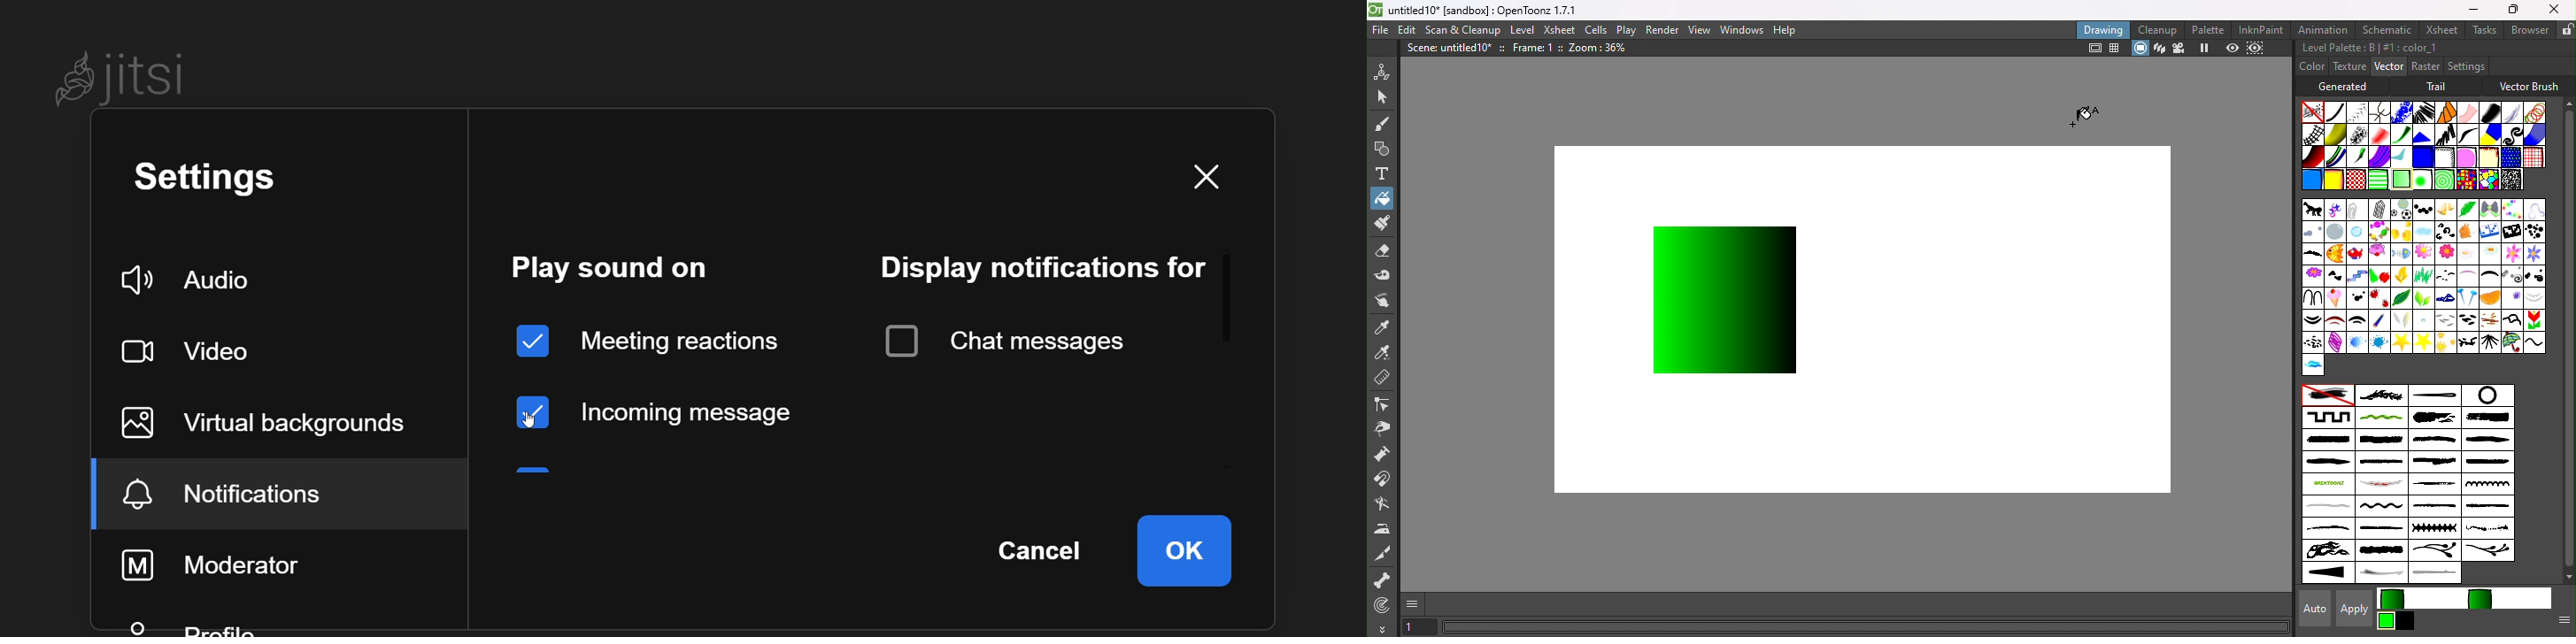  I want to click on feet, so click(2335, 277).